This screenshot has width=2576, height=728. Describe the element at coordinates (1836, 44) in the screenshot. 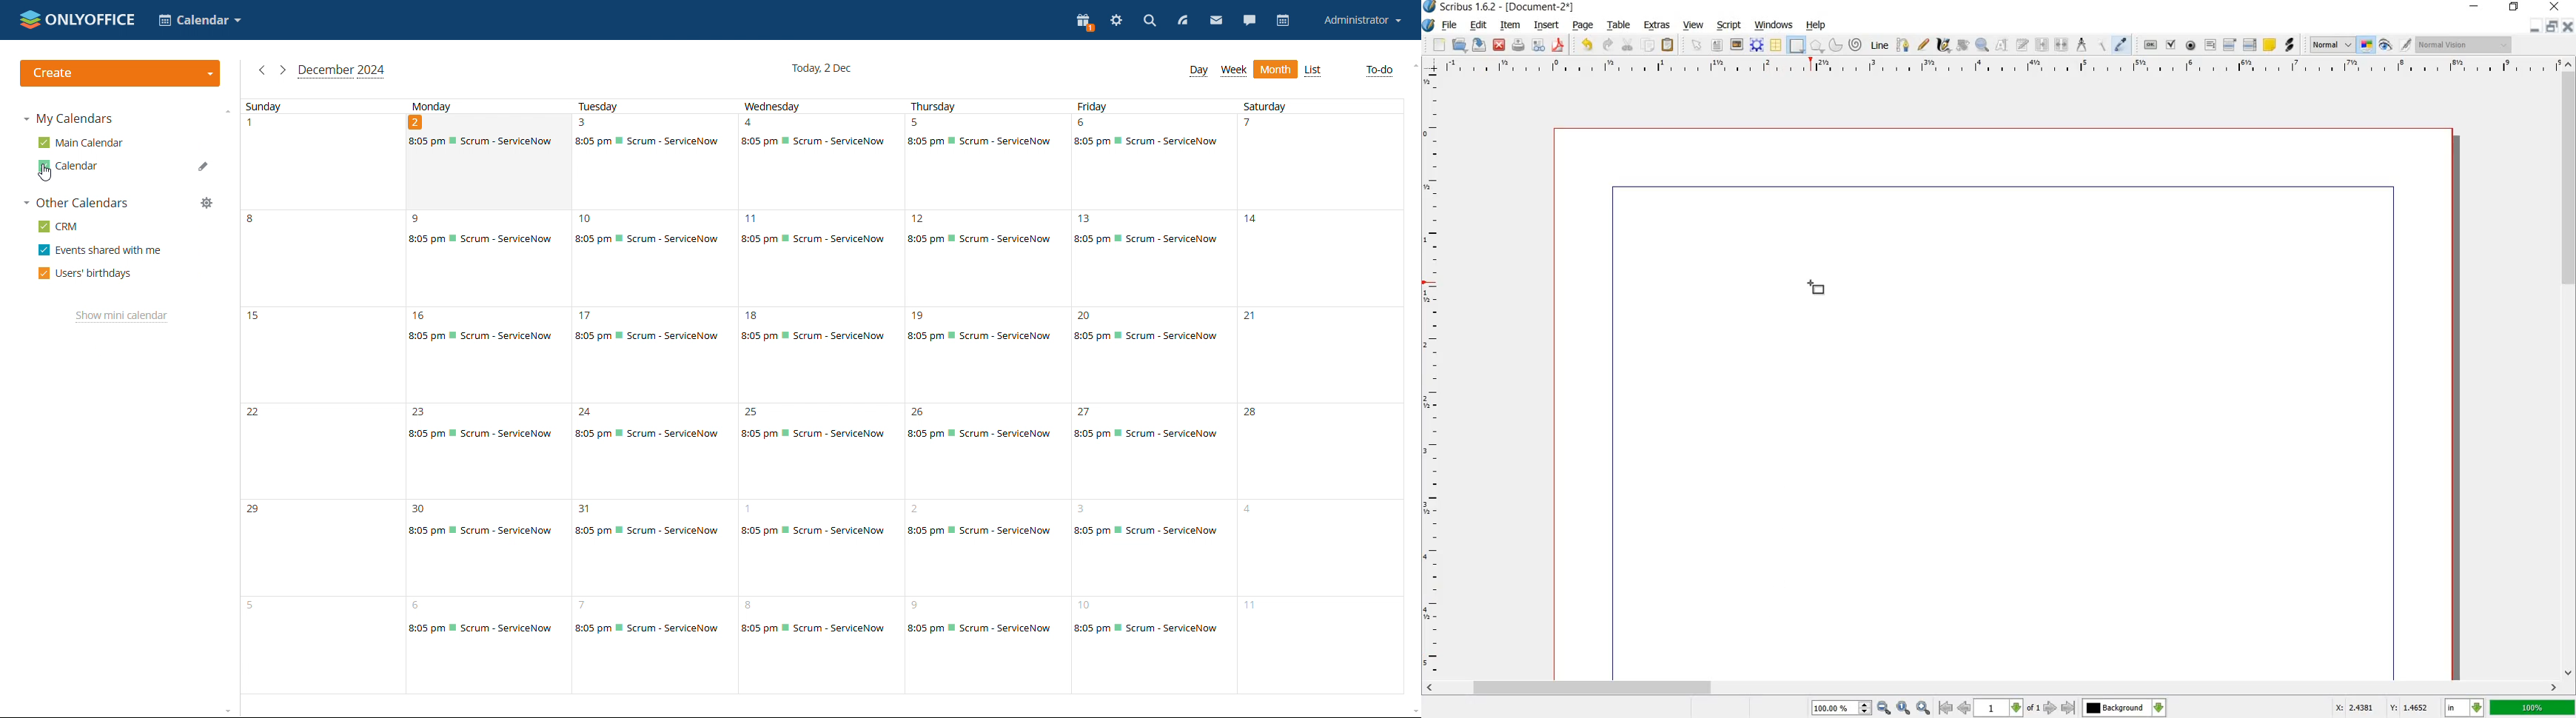

I see `ARC` at that location.